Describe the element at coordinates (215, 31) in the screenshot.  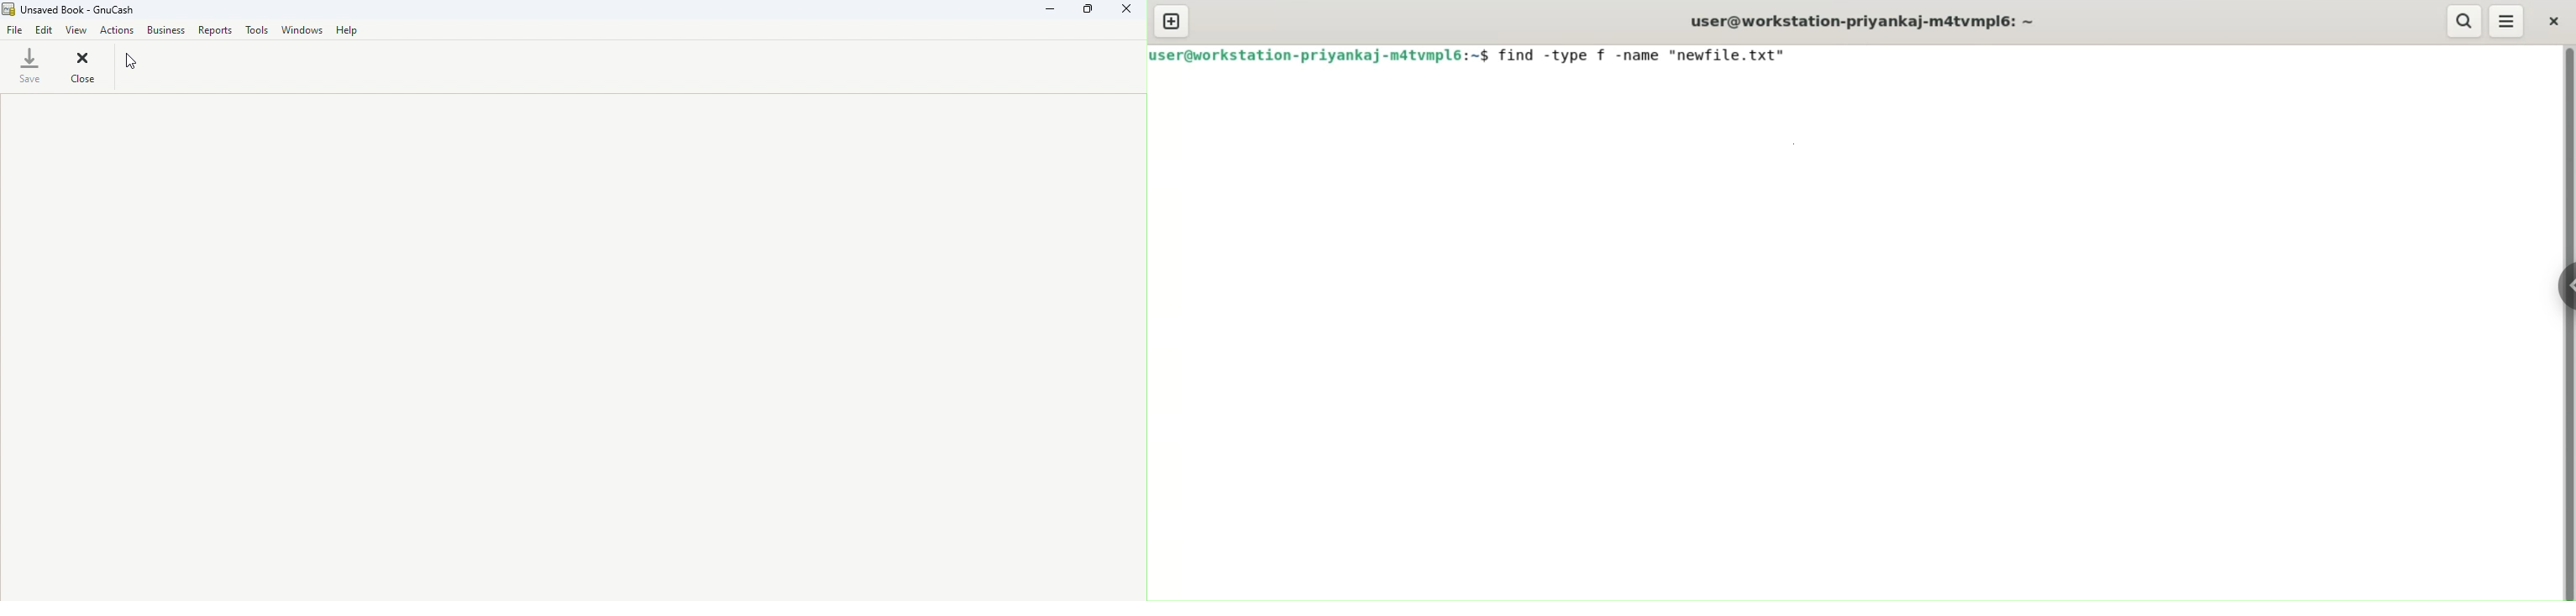
I see `Reports` at that location.